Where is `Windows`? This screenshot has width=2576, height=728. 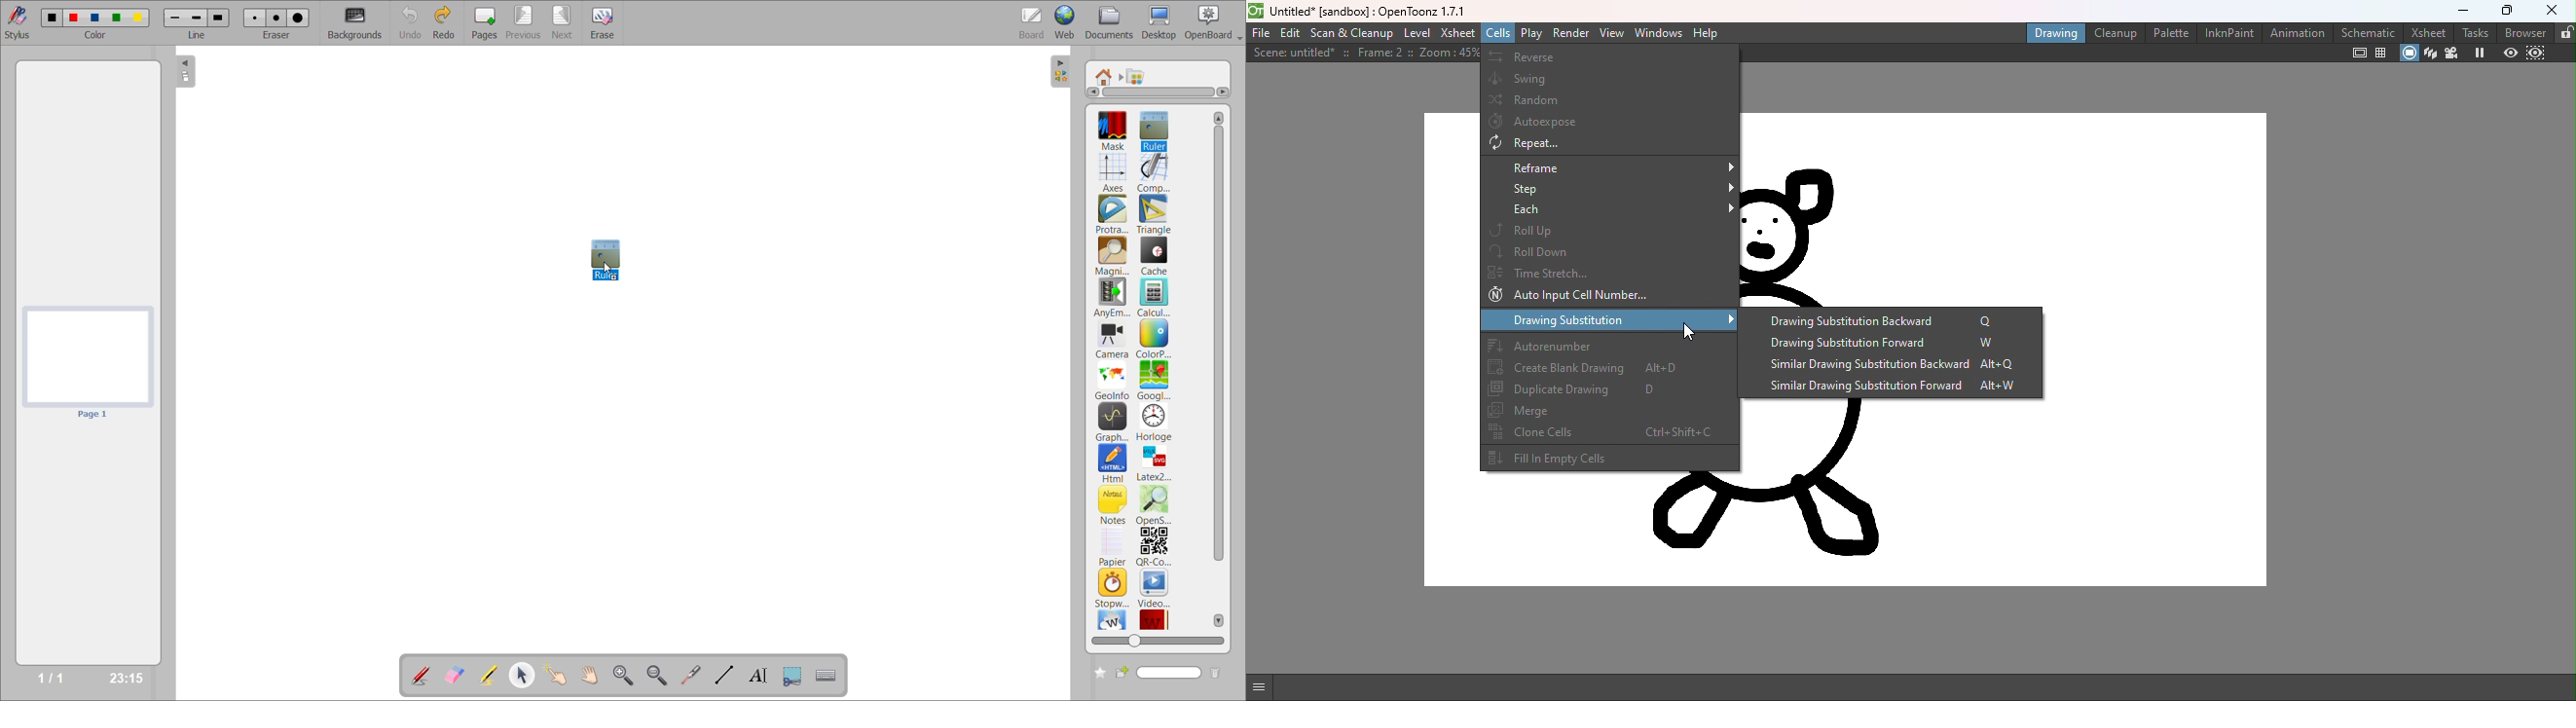
Windows is located at coordinates (1660, 33).